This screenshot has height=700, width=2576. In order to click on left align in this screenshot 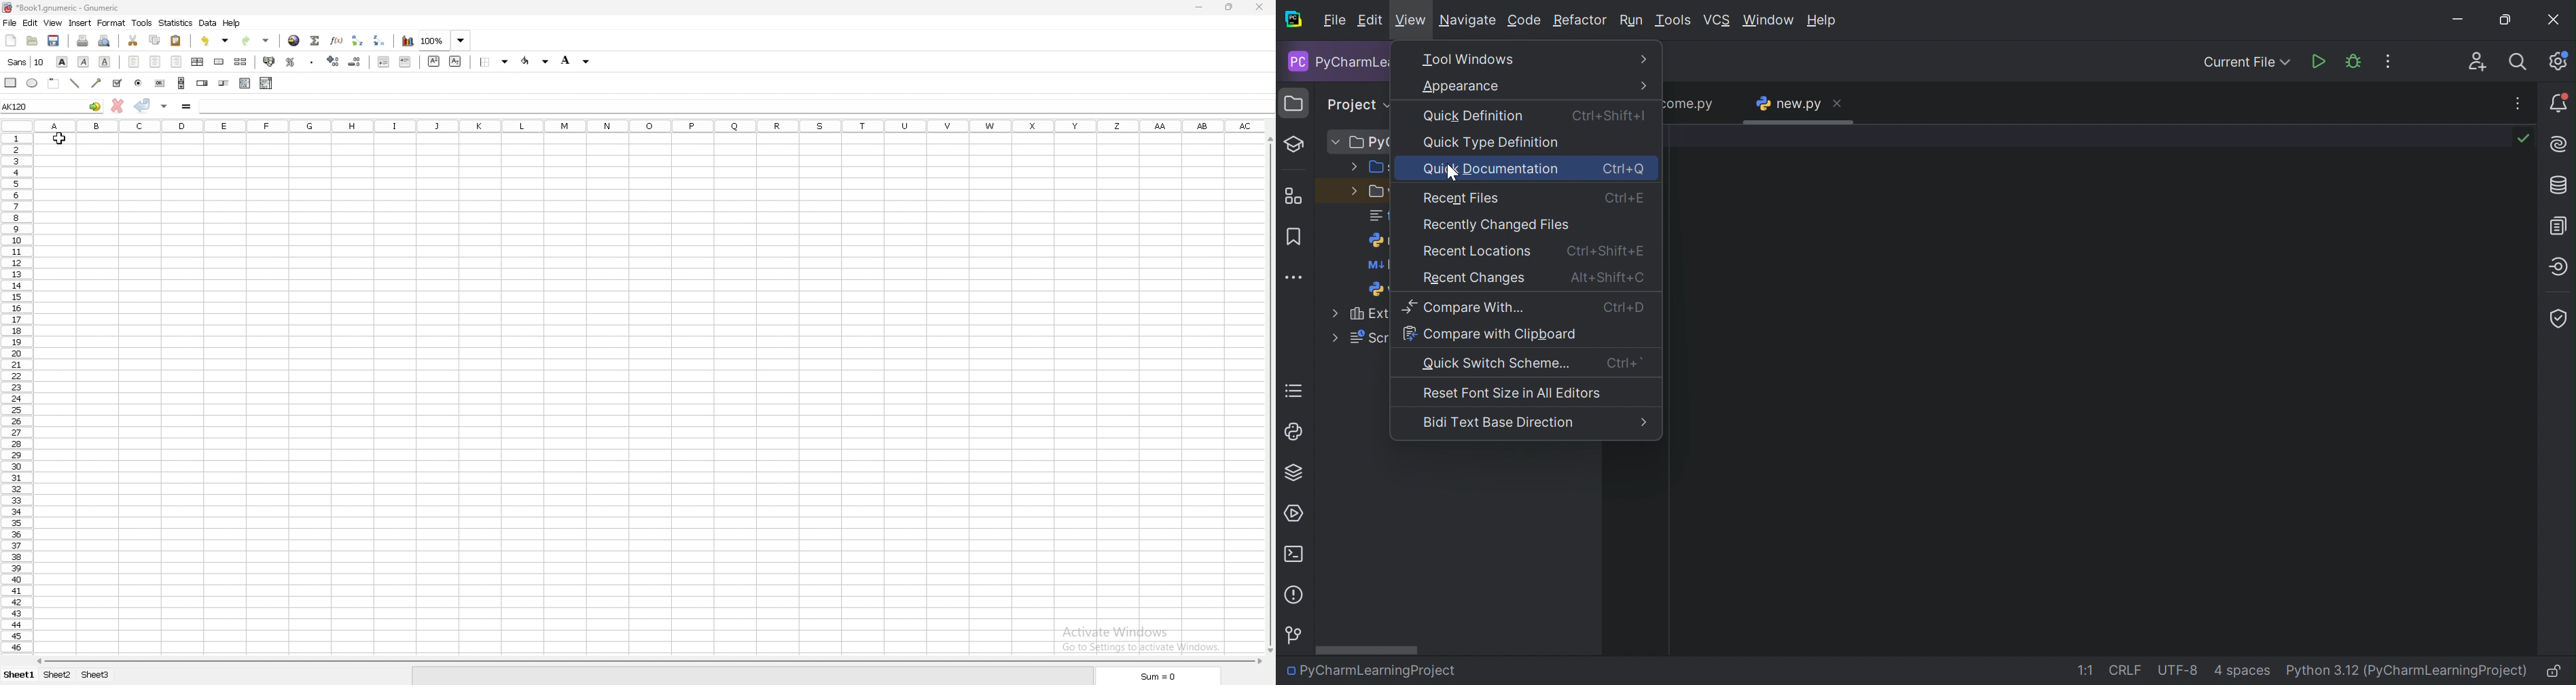, I will do `click(134, 62)`.